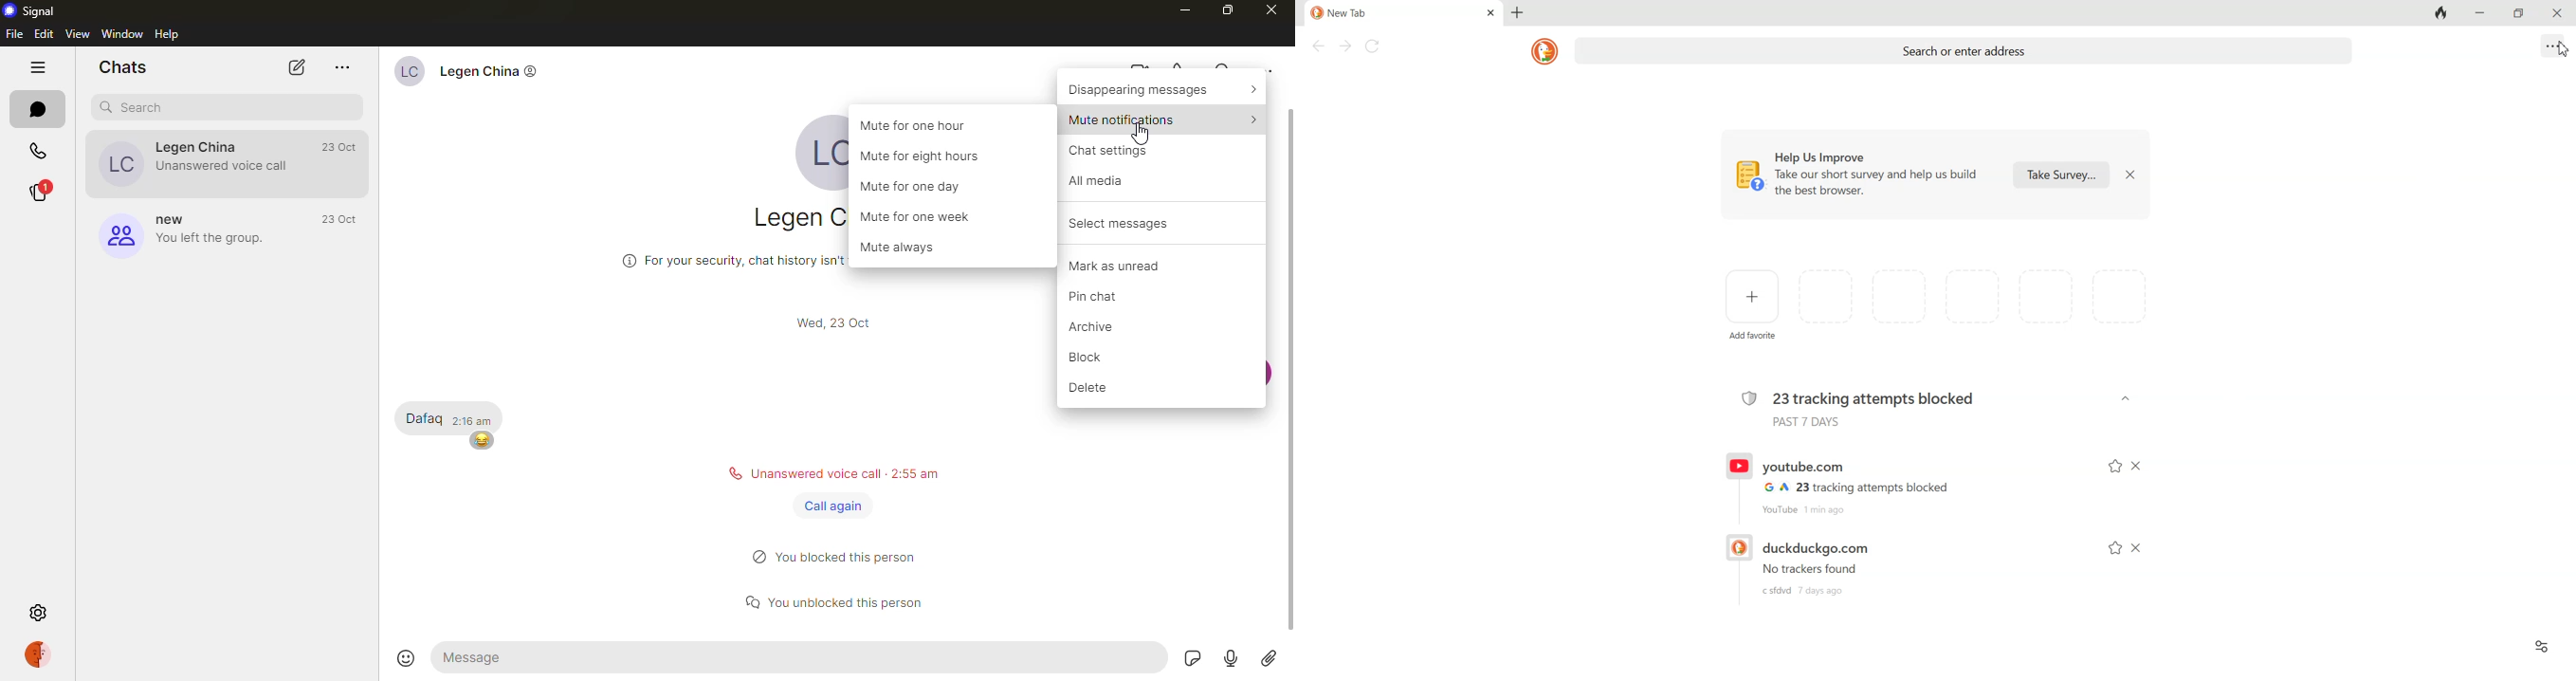 The width and height of the screenshot is (2576, 700). Describe the element at coordinates (1854, 564) in the screenshot. I see `Recent history` at that location.